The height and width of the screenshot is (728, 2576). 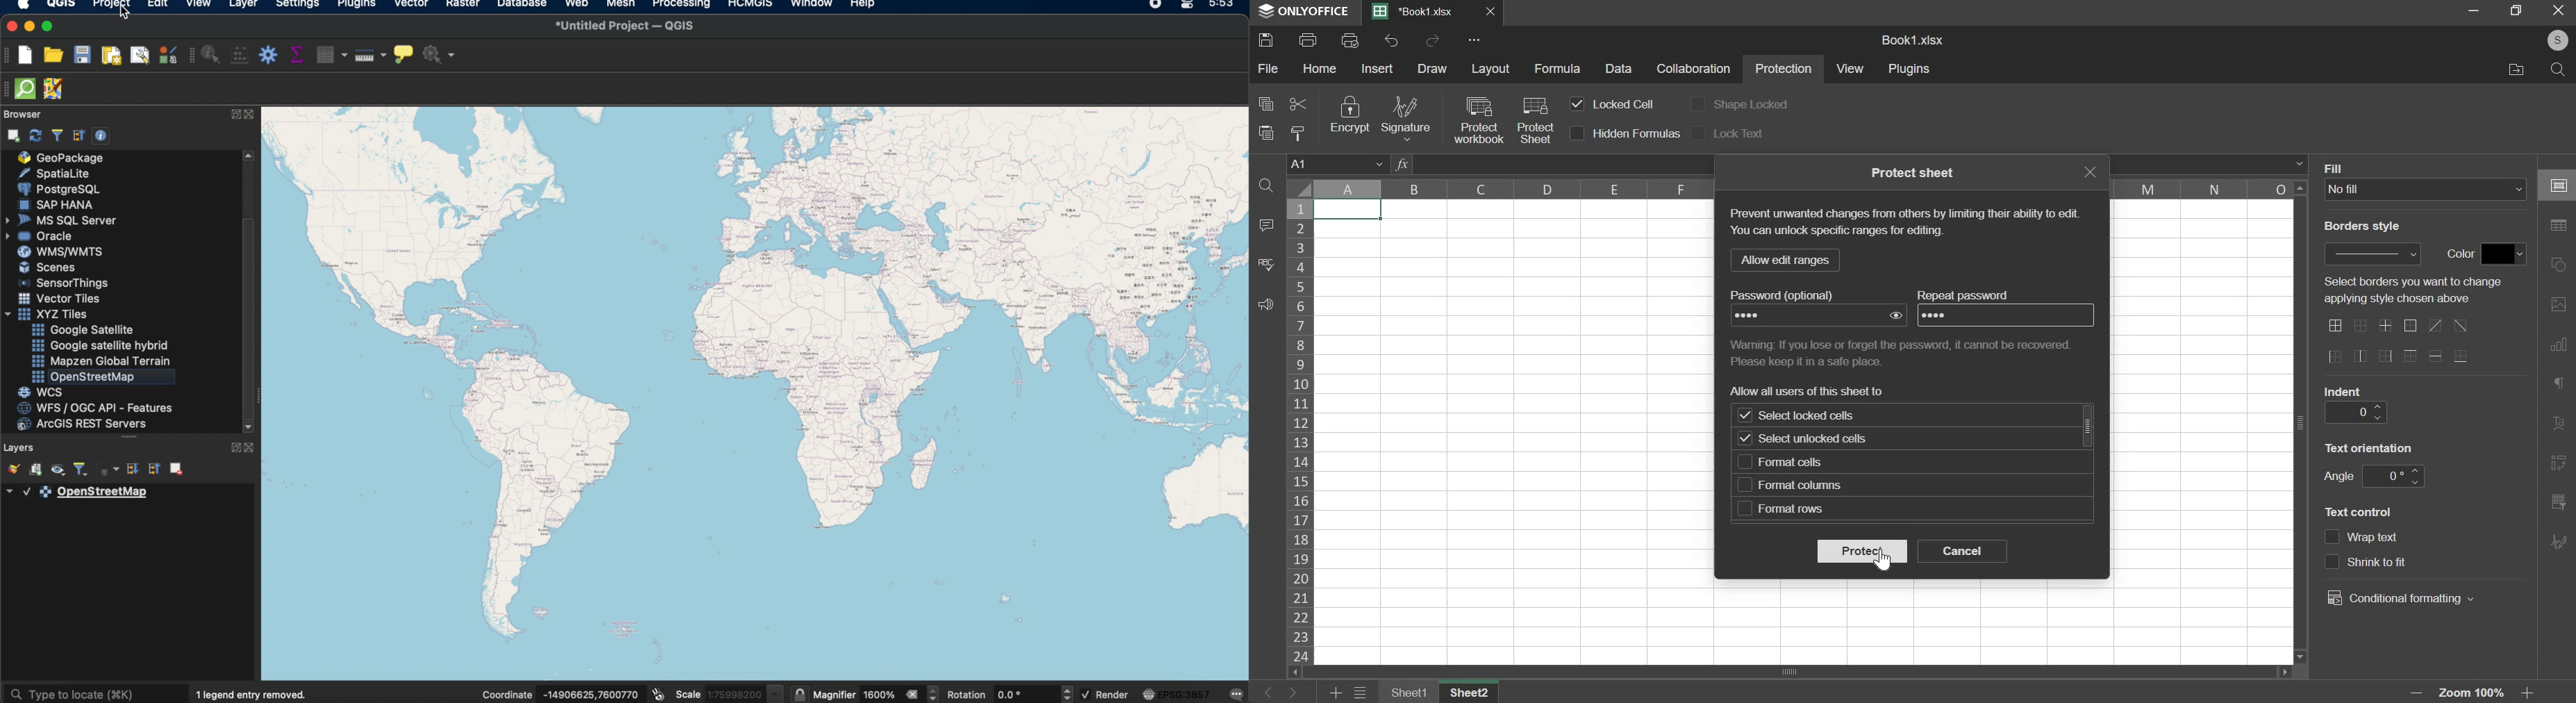 What do you see at coordinates (1266, 38) in the screenshot?
I see `save` at bounding box center [1266, 38].